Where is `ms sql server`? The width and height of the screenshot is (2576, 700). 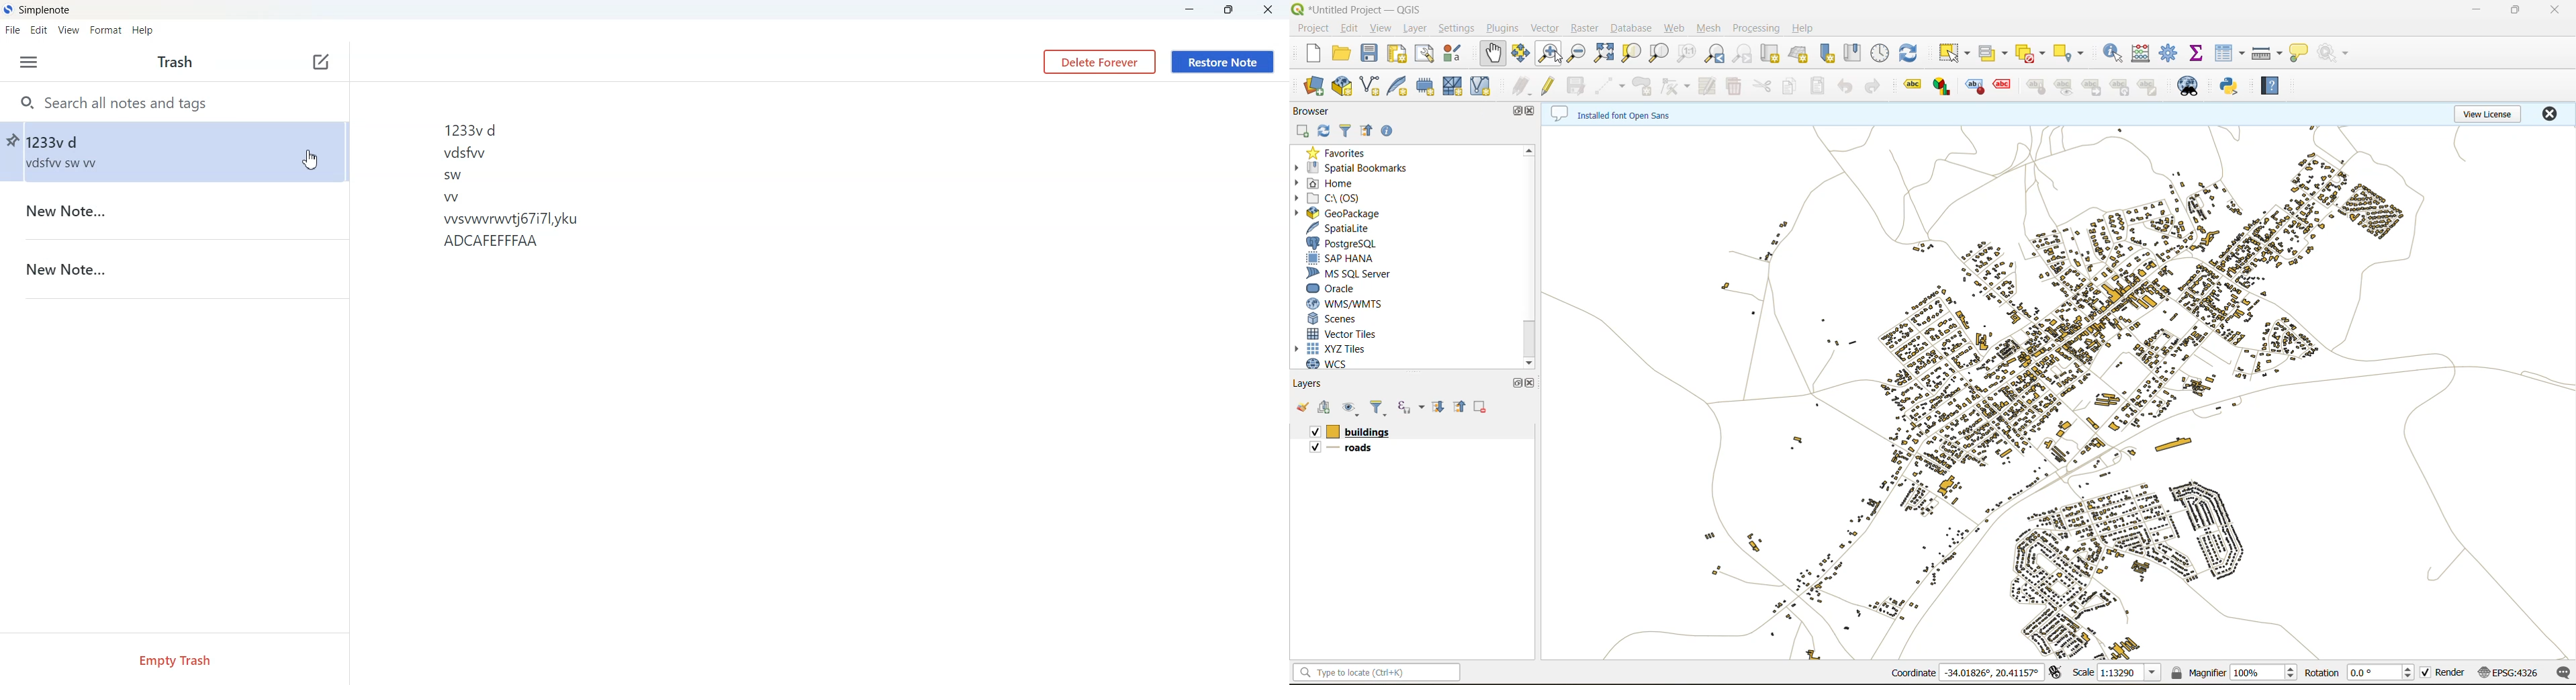 ms sql server is located at coordinates (1356, 273).